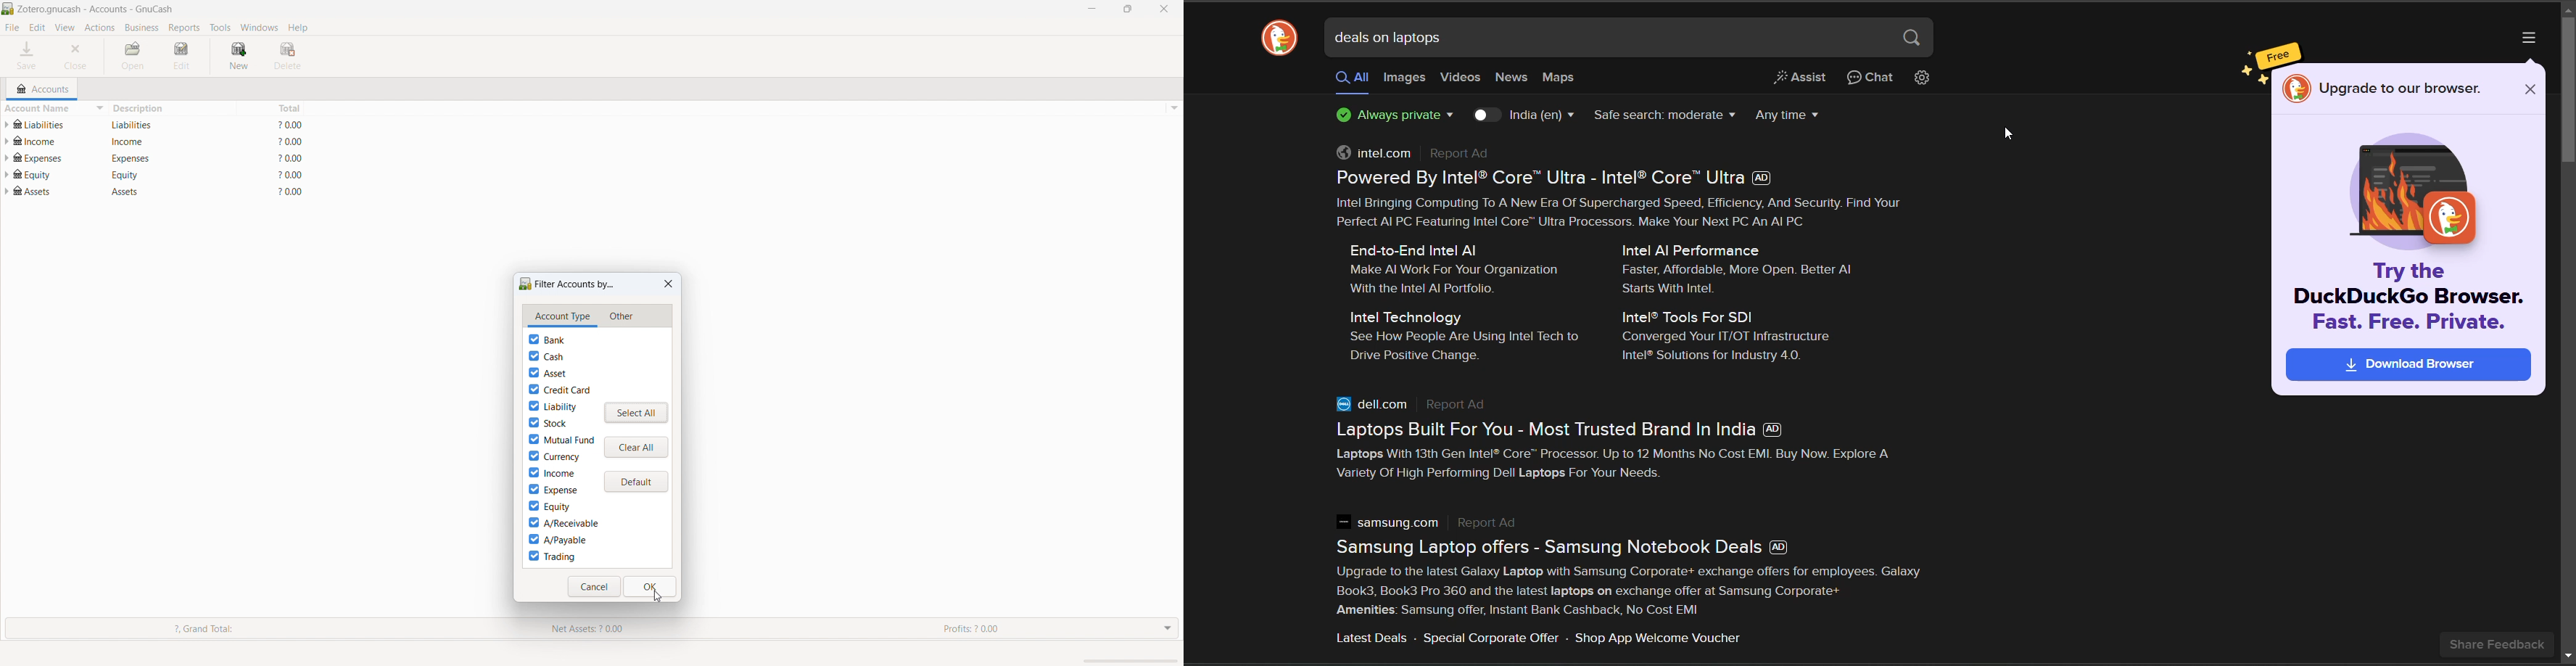 The image size is (2576, 672). I want to click on sort by account name, so click(52, 108).